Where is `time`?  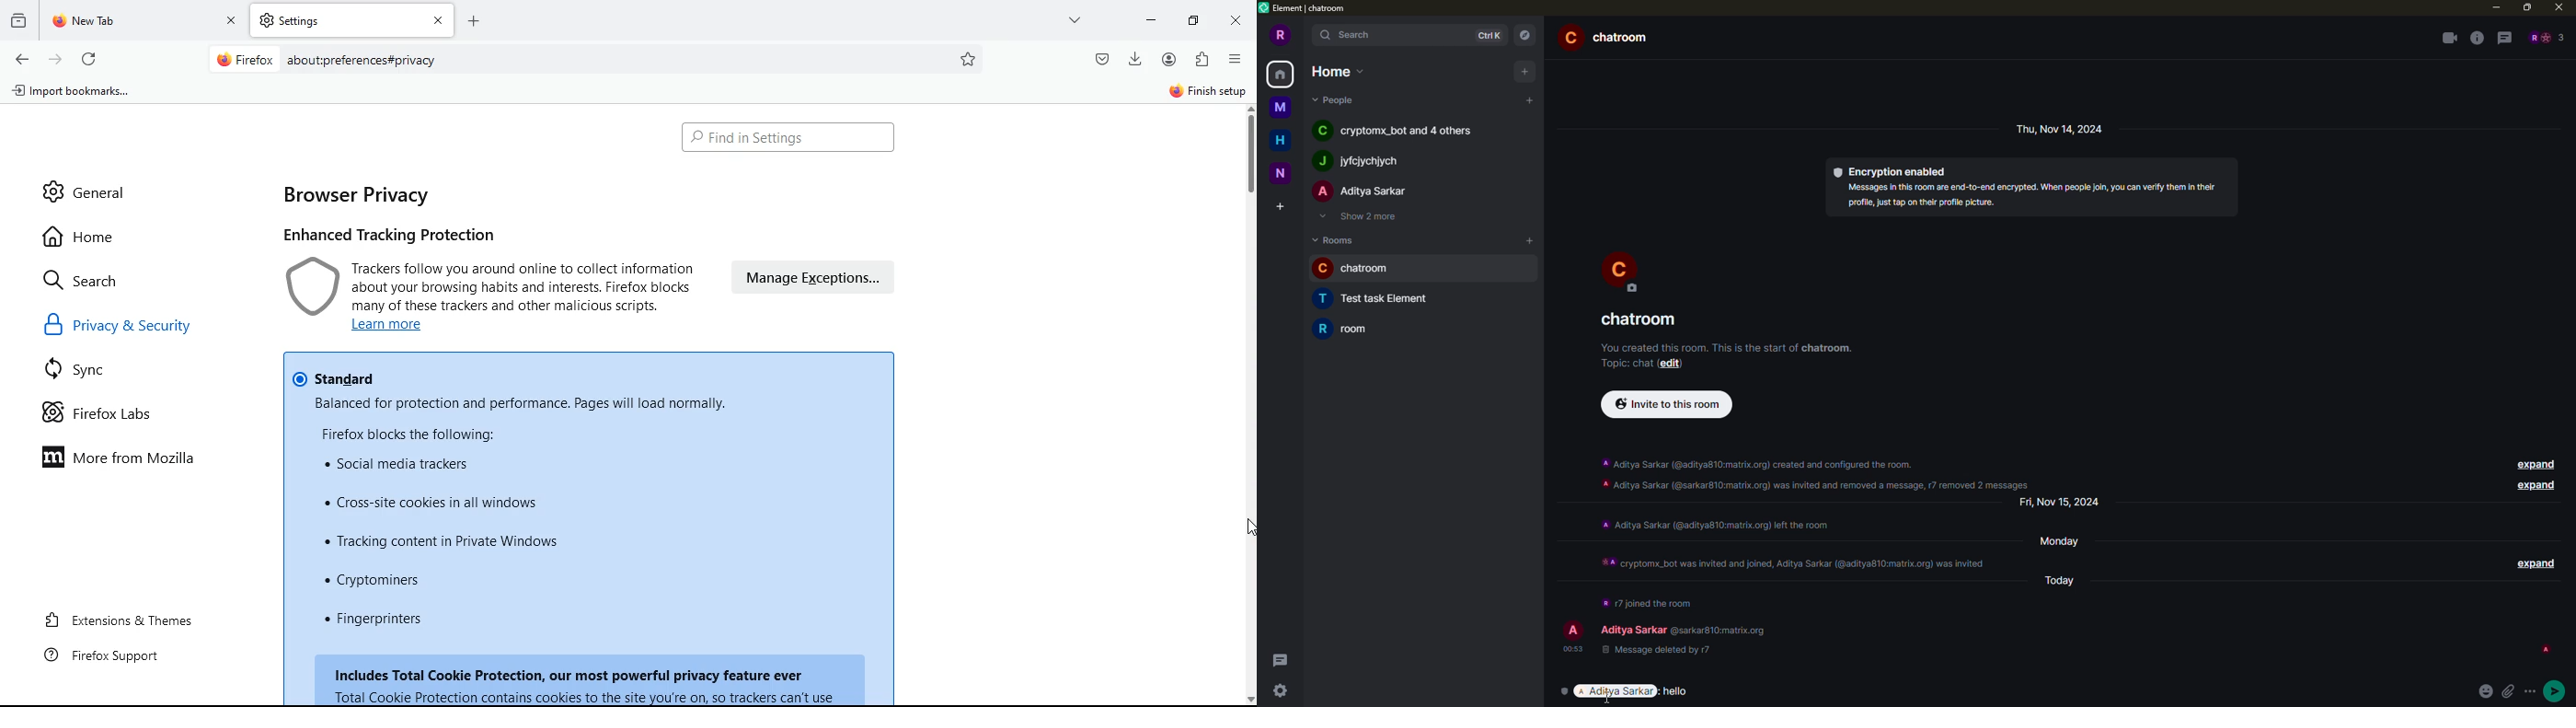
time is located at coordinates (1572, 648).